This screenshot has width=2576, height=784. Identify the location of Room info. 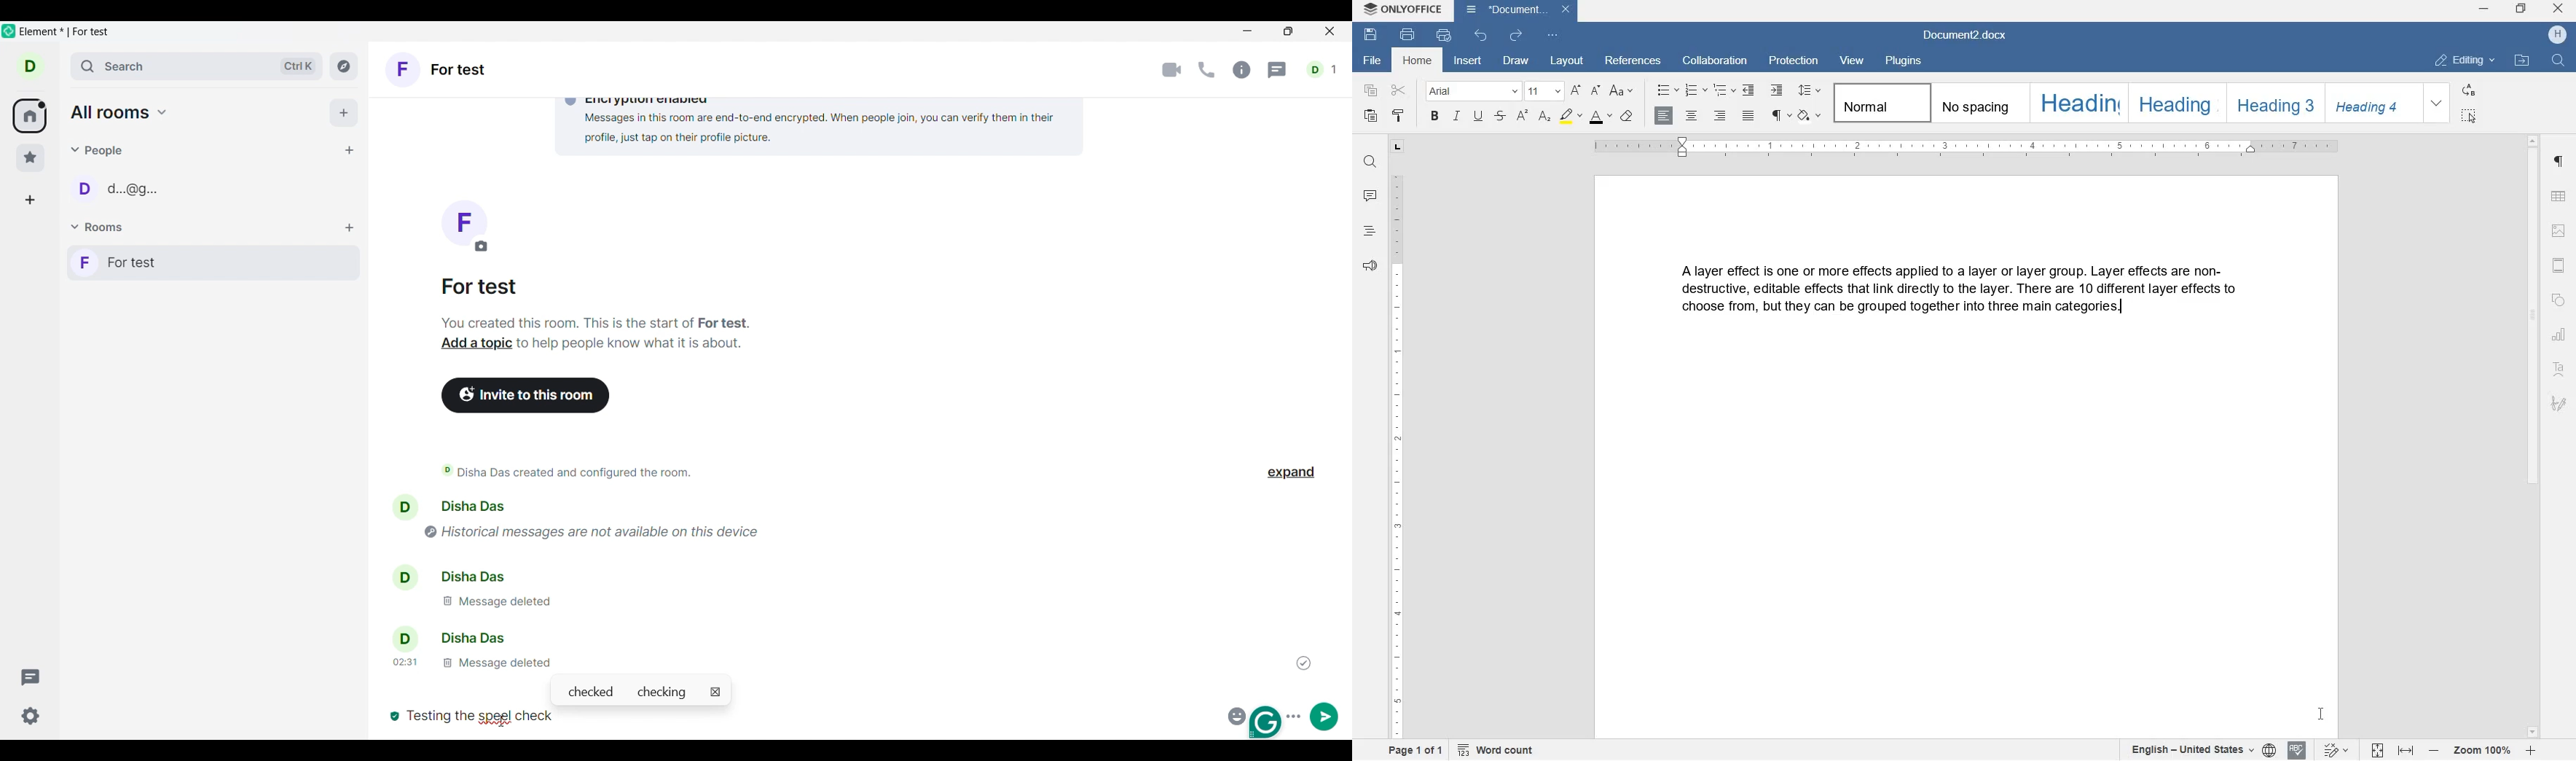
(1242, 70).